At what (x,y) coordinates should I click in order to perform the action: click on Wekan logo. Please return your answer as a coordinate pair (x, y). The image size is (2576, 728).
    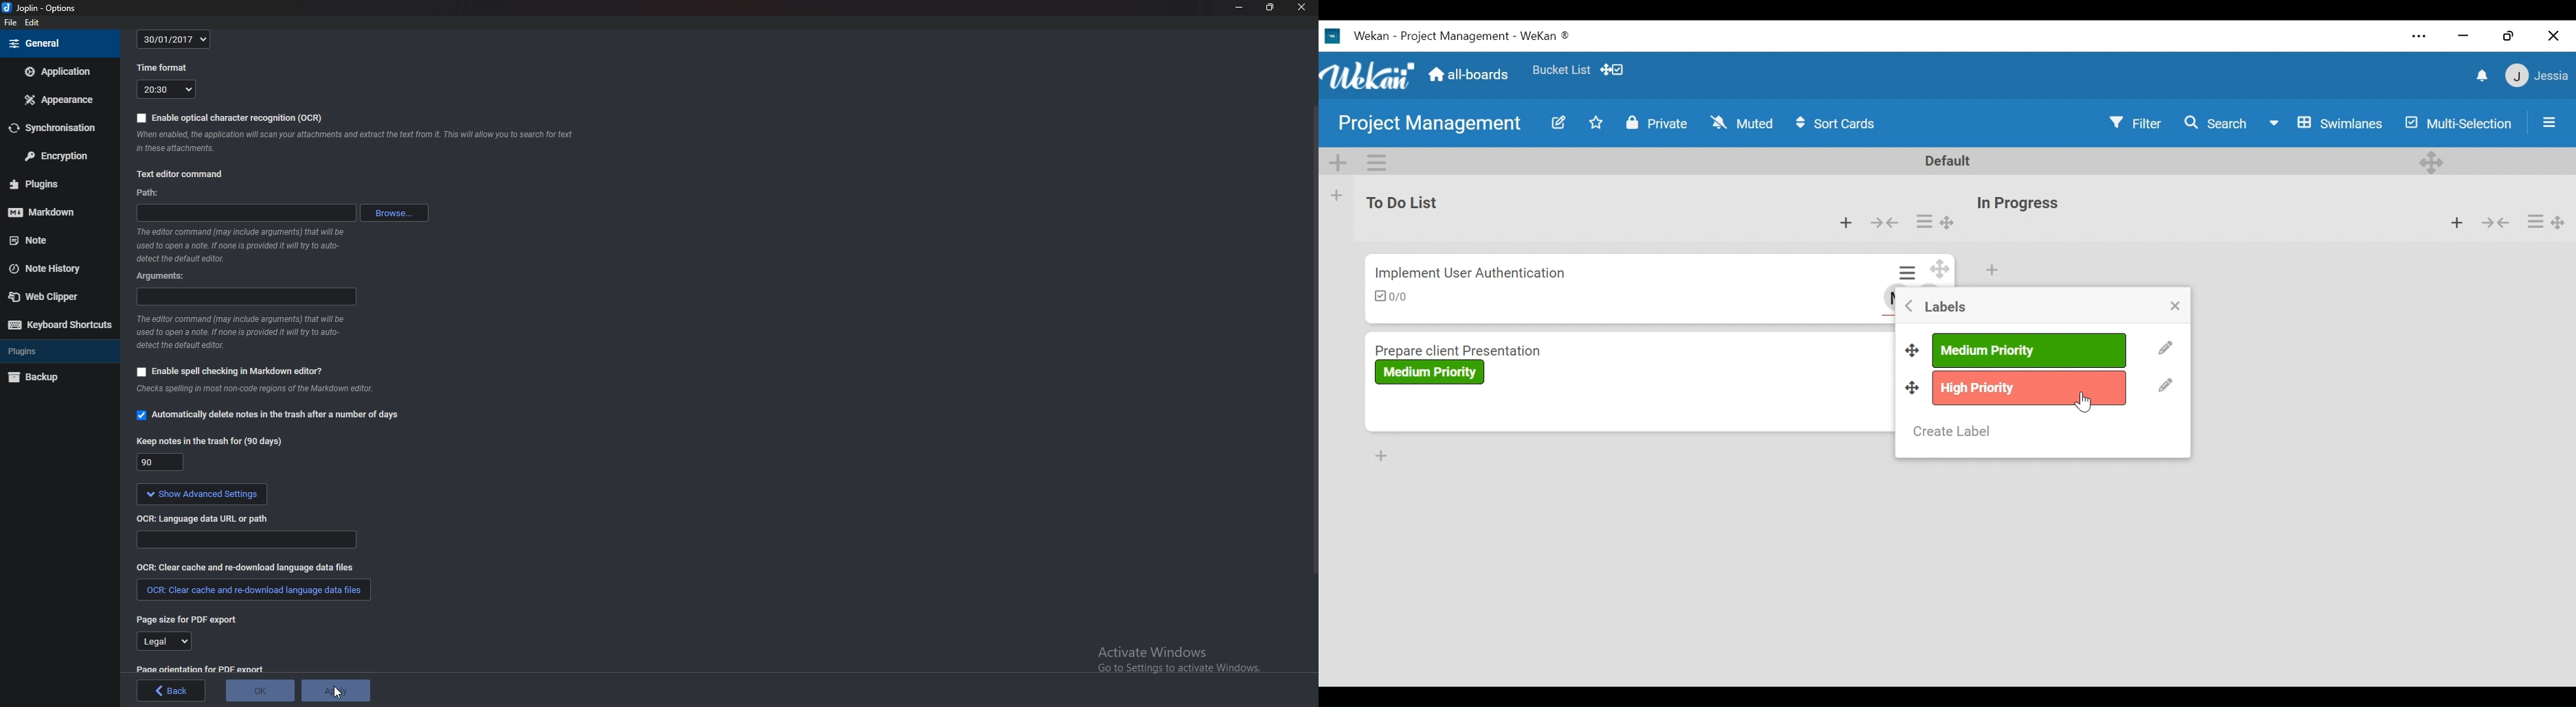
    Looking at the image, I should click on (1368, 74).